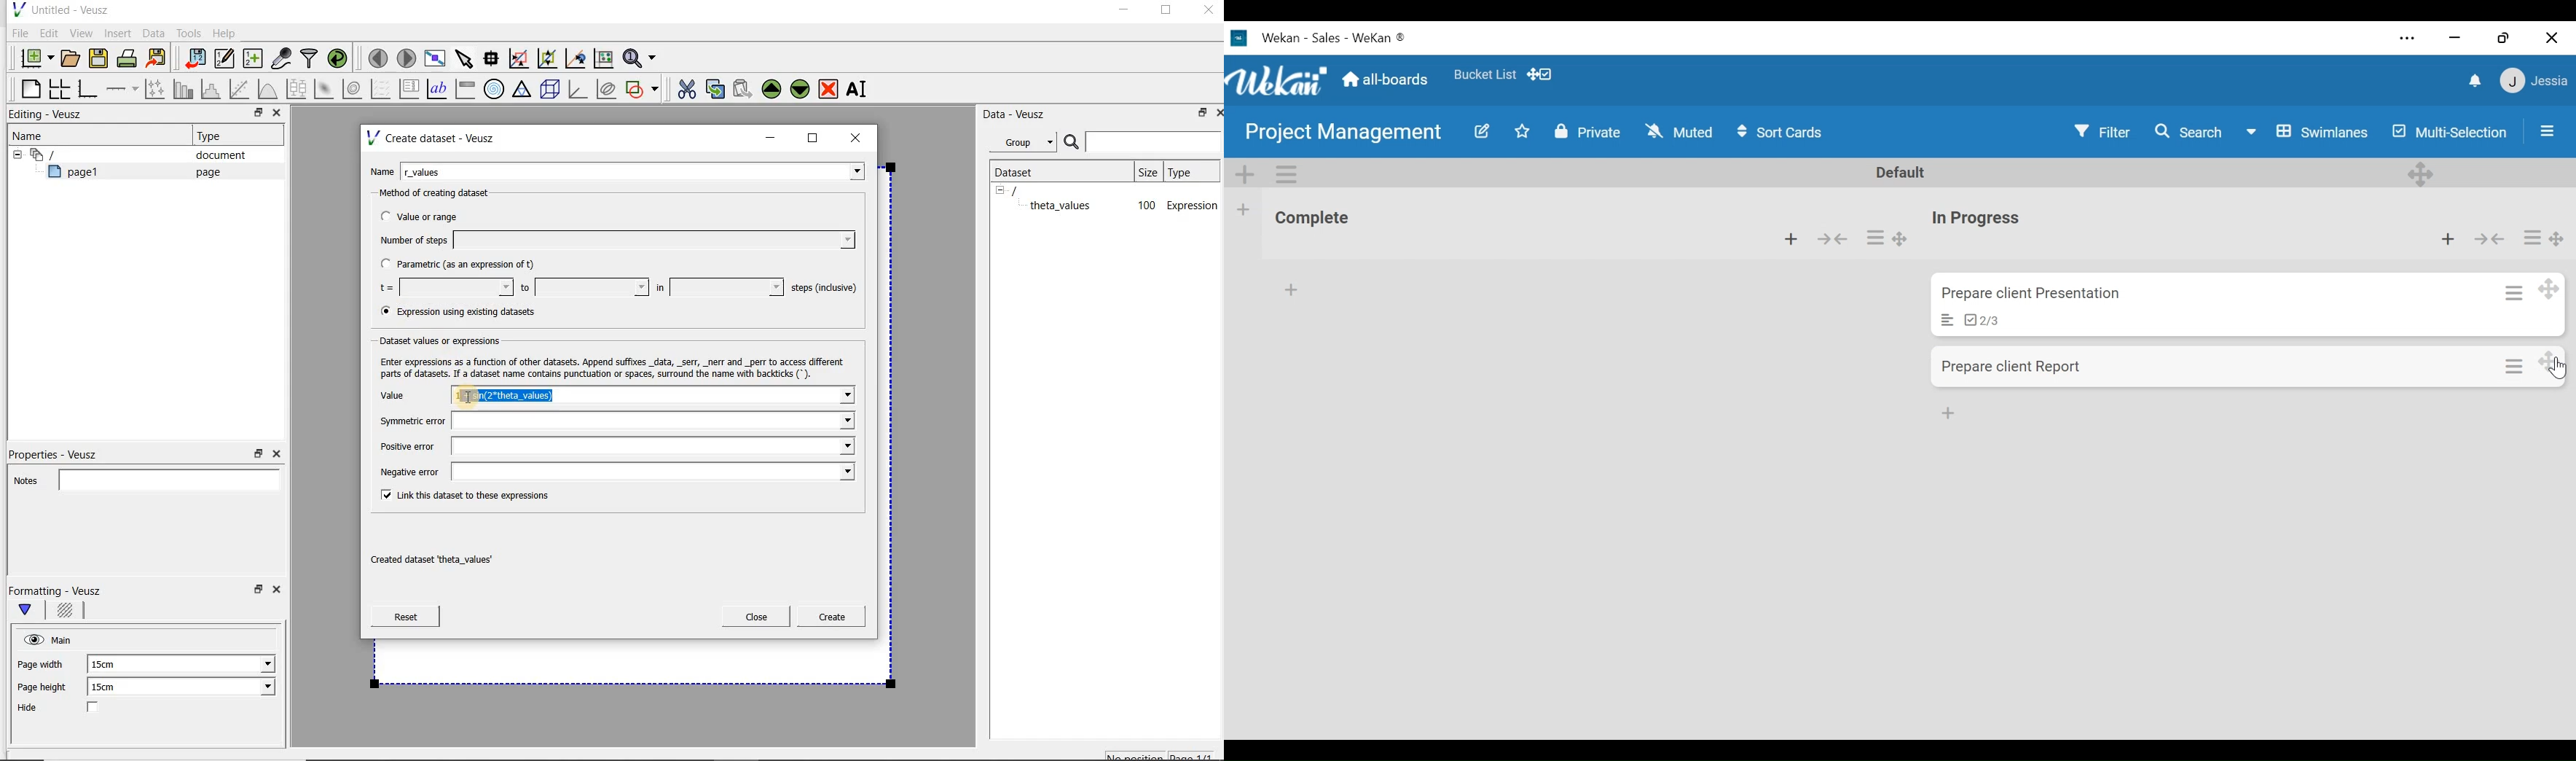 This screenshot has height=784, width=2576. Describe the element at coordinates (410, 89) in the screenshot. I see `plot key` at that location.